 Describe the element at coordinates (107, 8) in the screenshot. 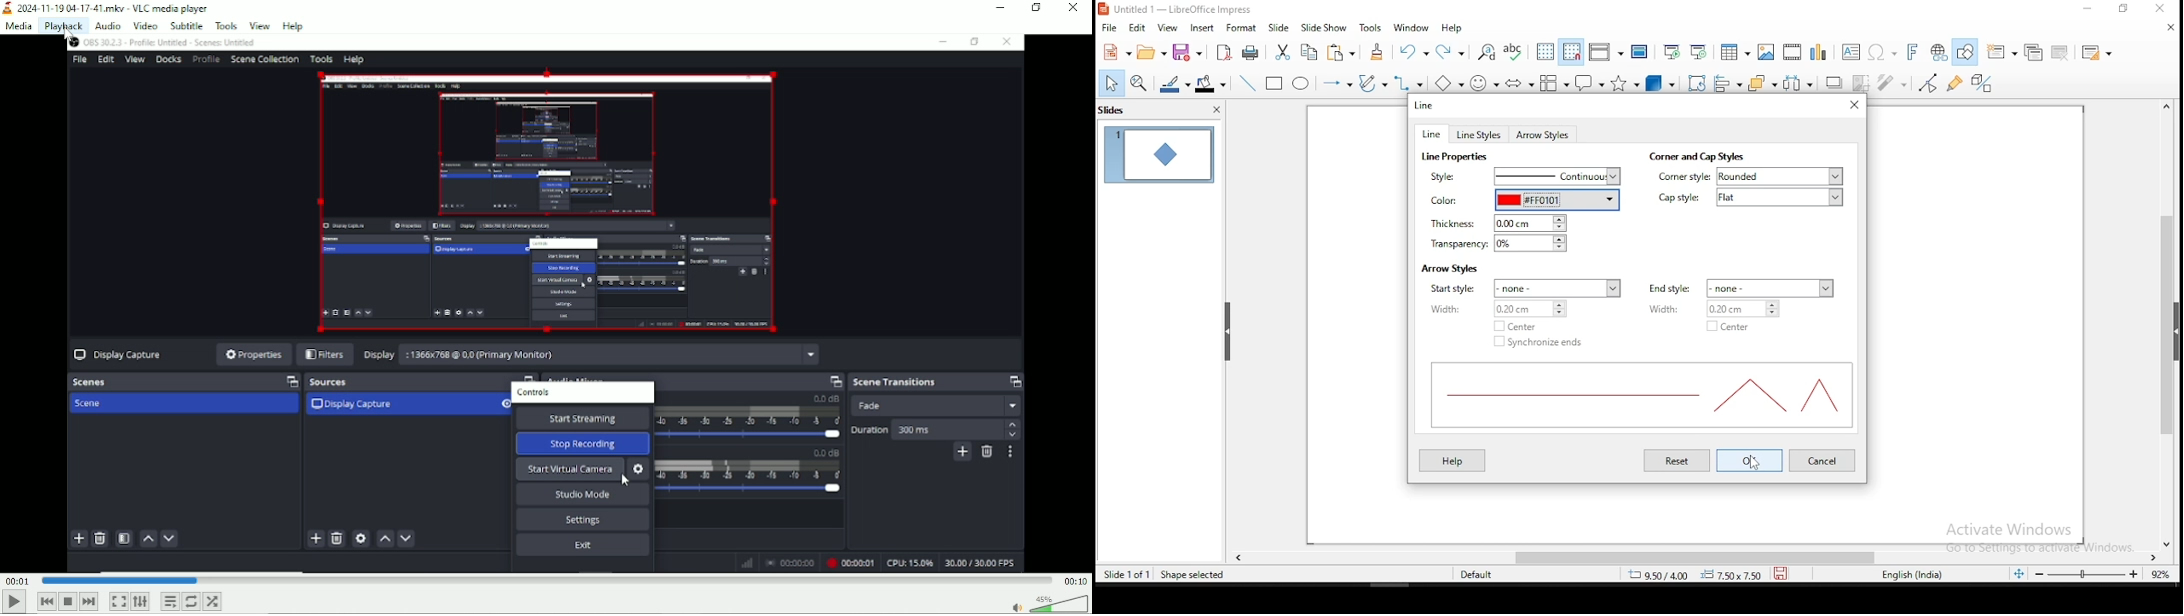

I see `2024-11-19 04-17.41.mkv - VLC media player` at that location.